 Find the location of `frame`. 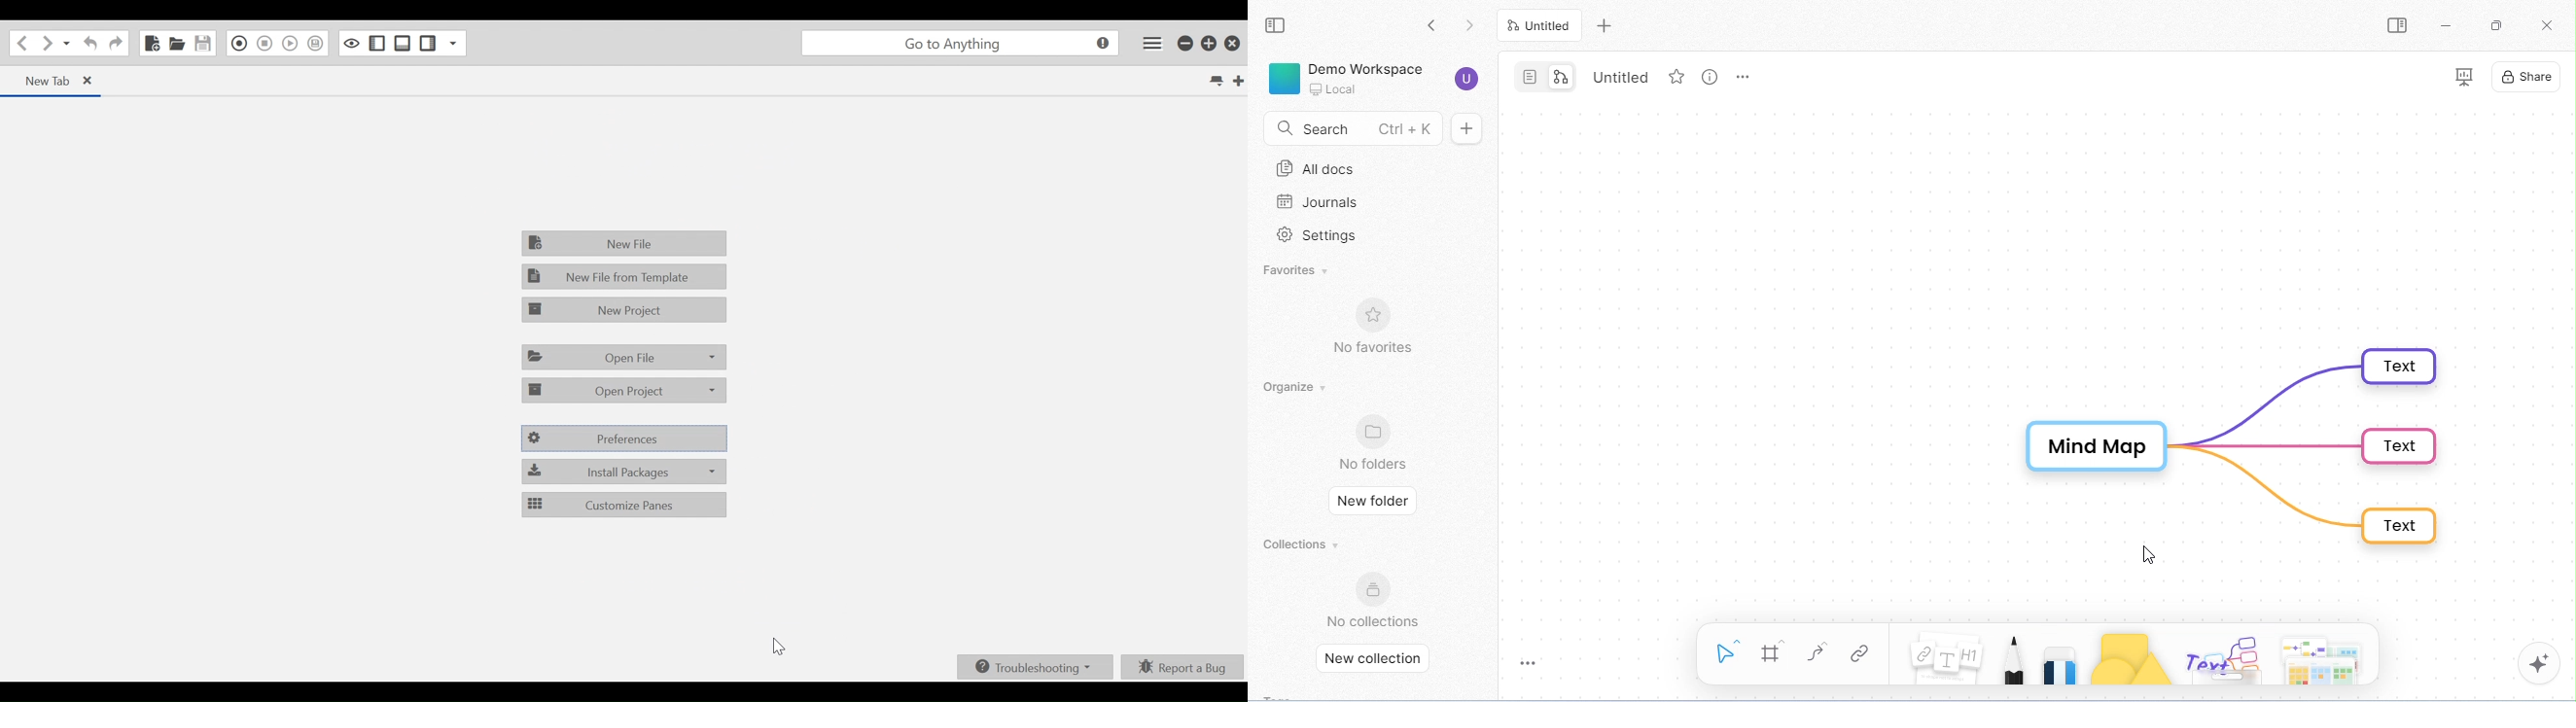

frame is located at coordinates (1773, 652).